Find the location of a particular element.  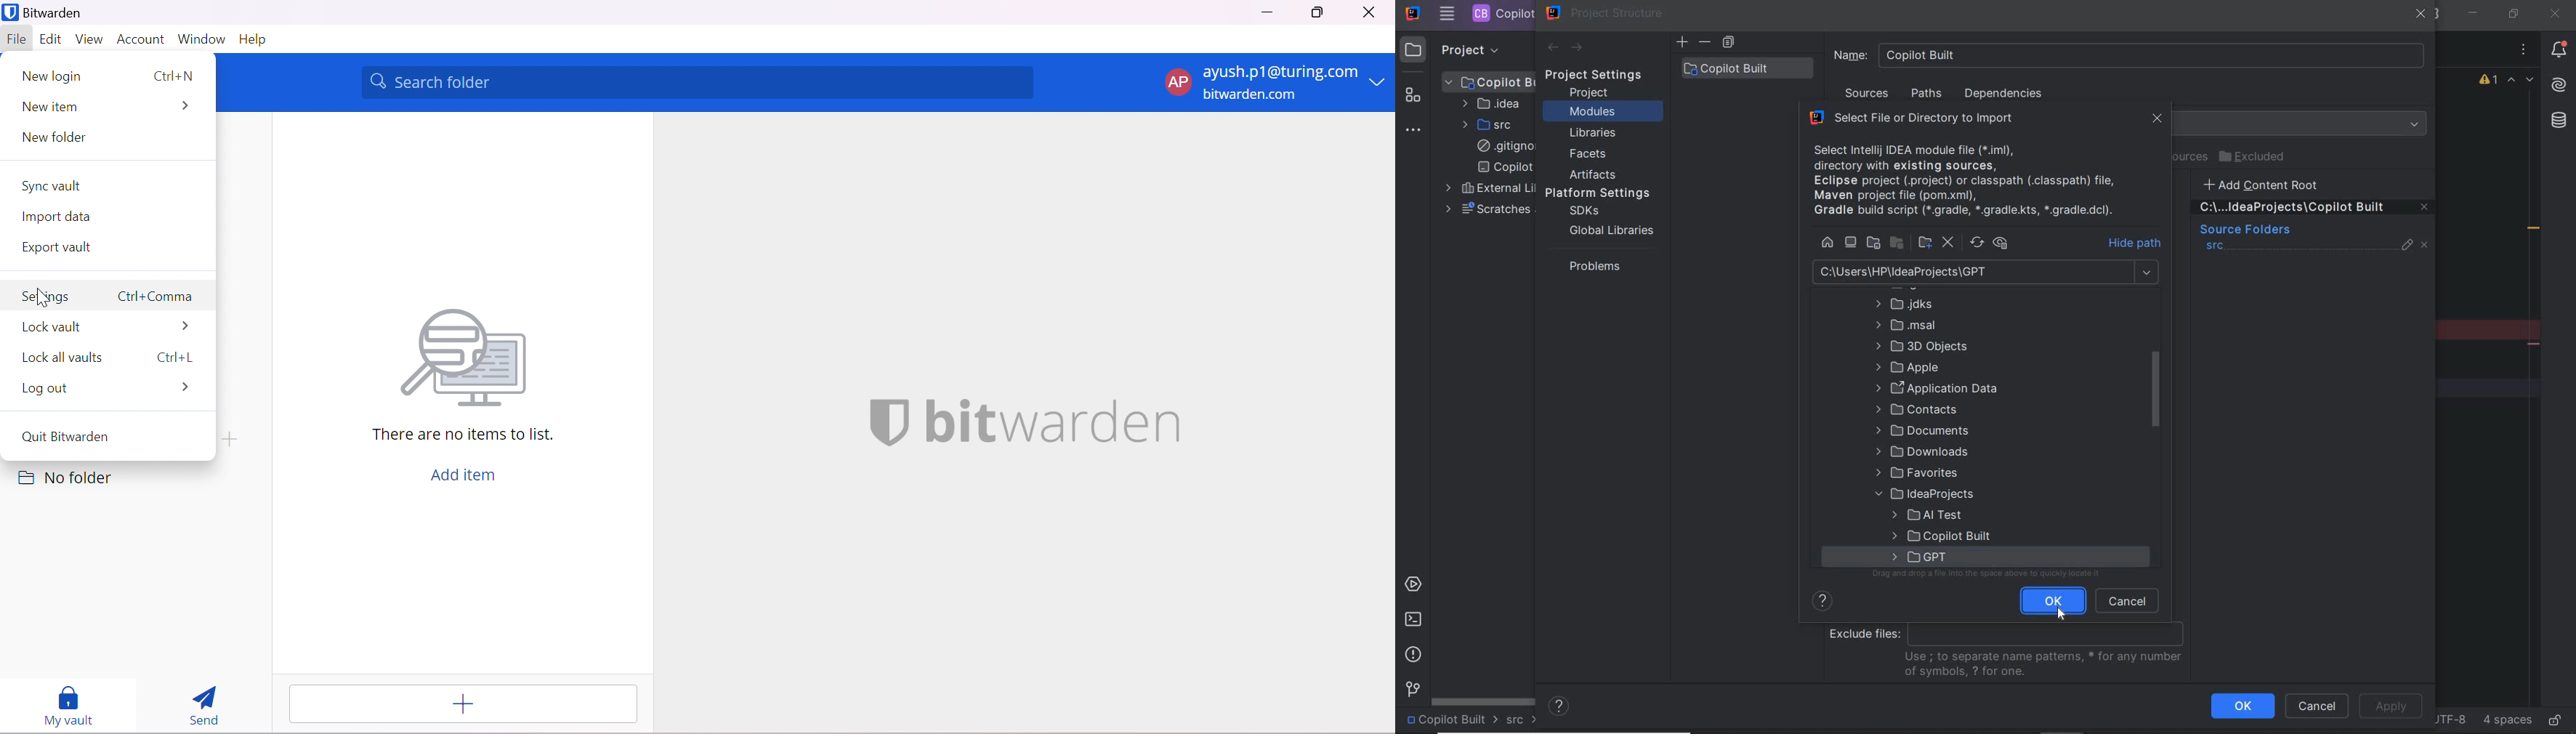

Edit is located at coordinates (50, 41).